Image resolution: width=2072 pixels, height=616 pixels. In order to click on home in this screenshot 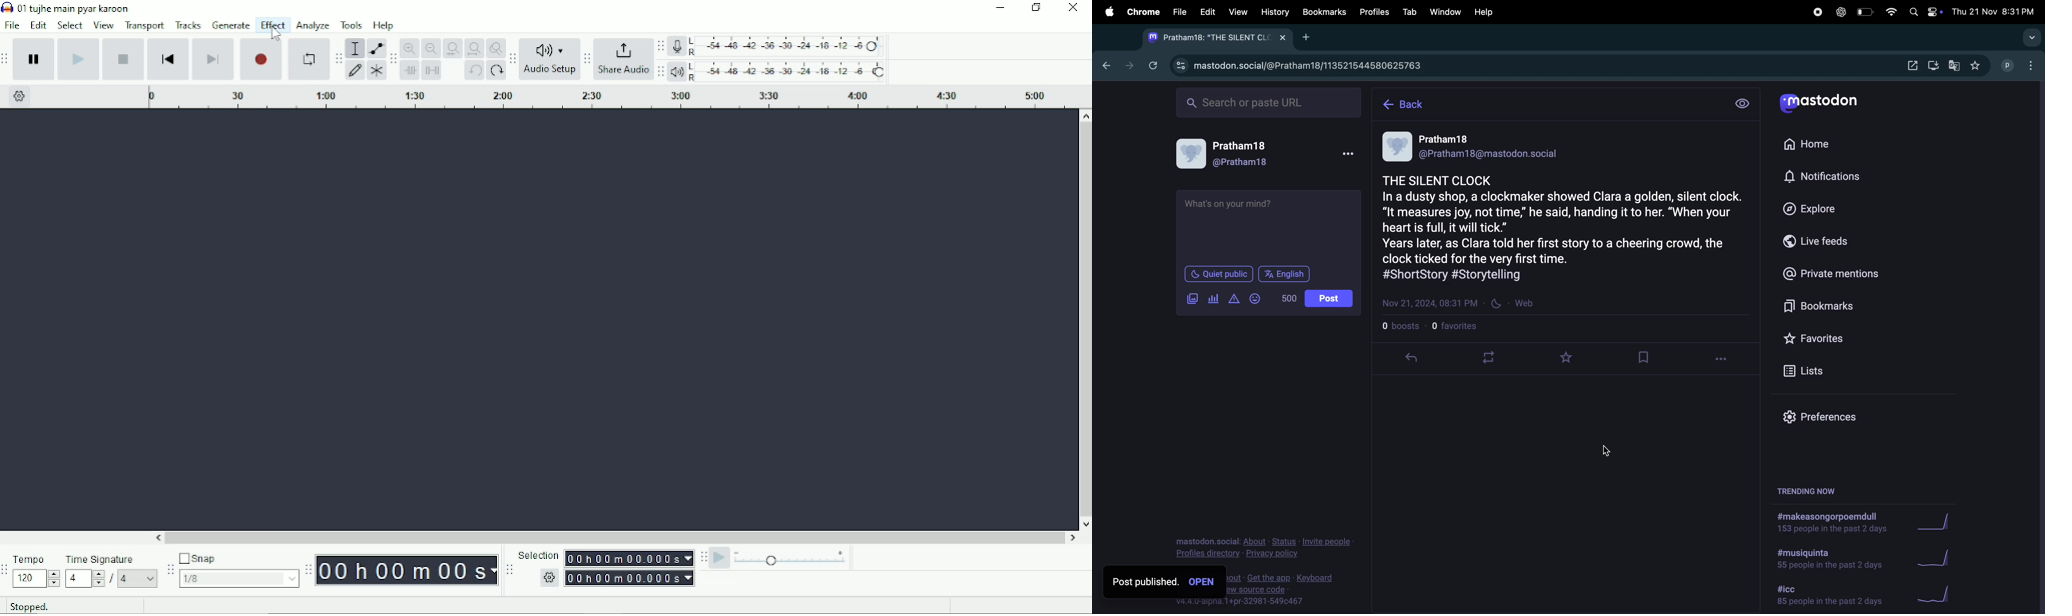, I will do `click(1427, 107)`.